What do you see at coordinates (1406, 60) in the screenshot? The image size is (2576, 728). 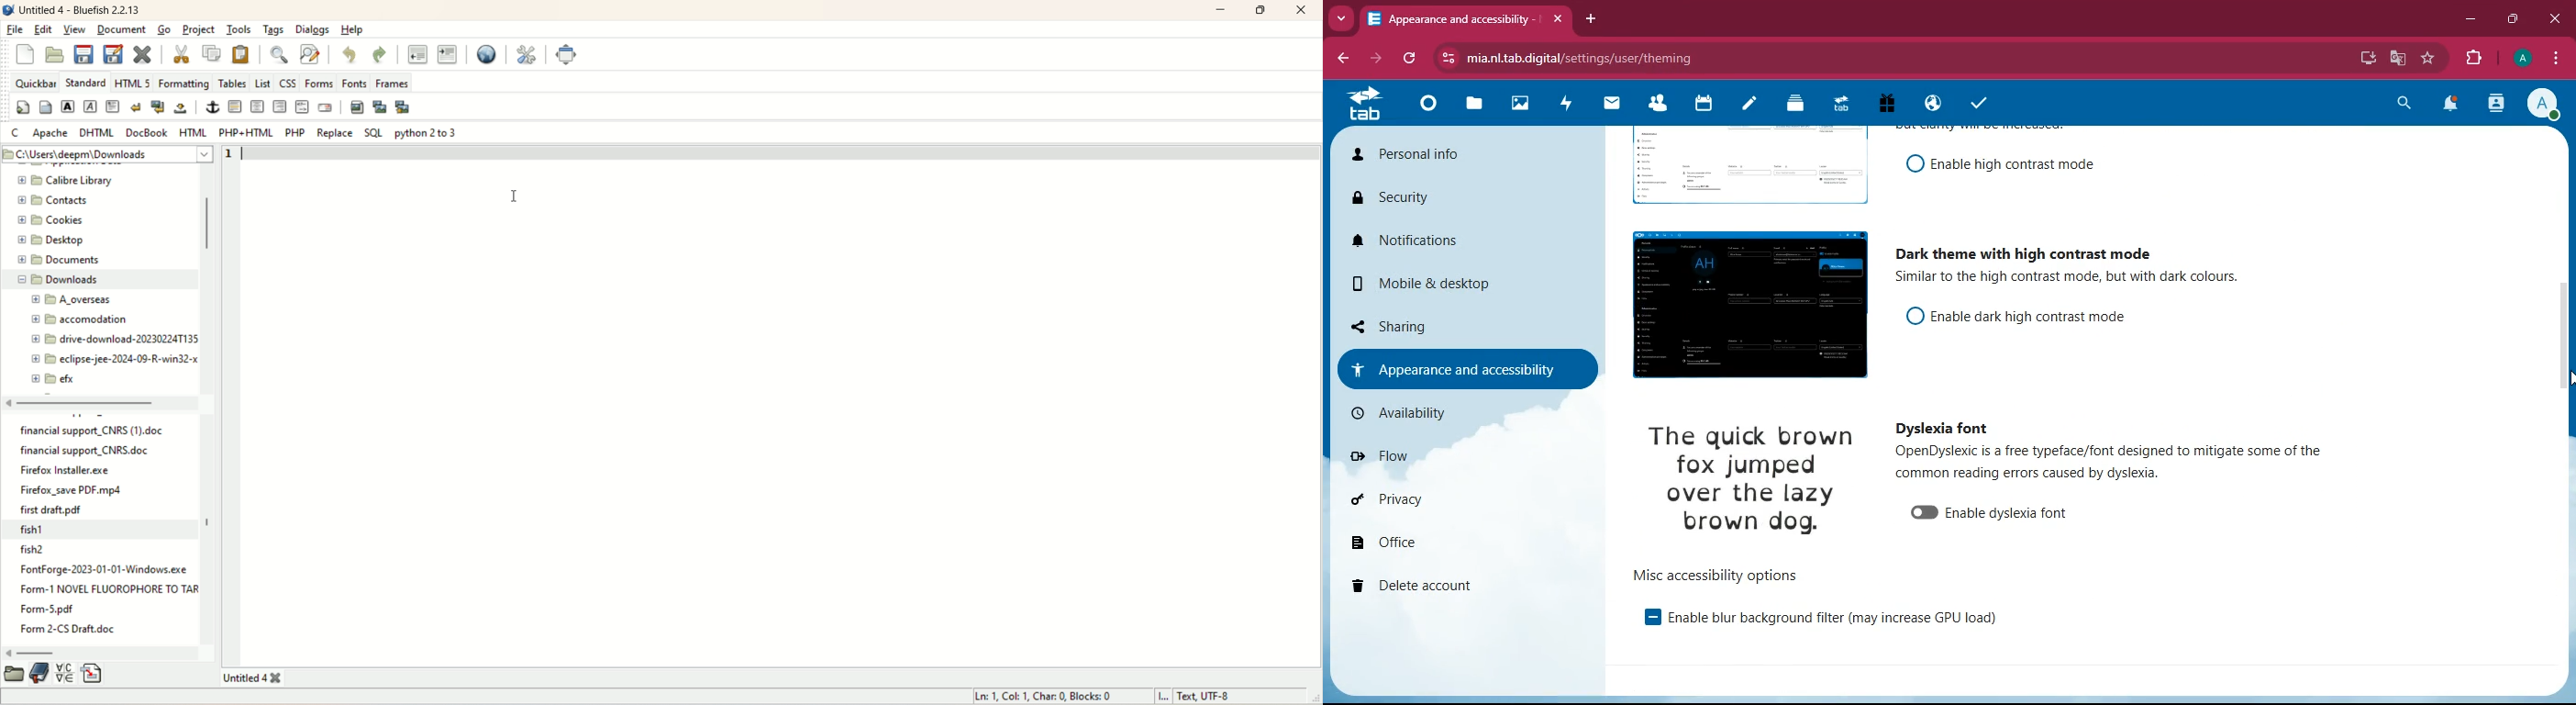 I see `refresh` at bounding box center [1406, 60].